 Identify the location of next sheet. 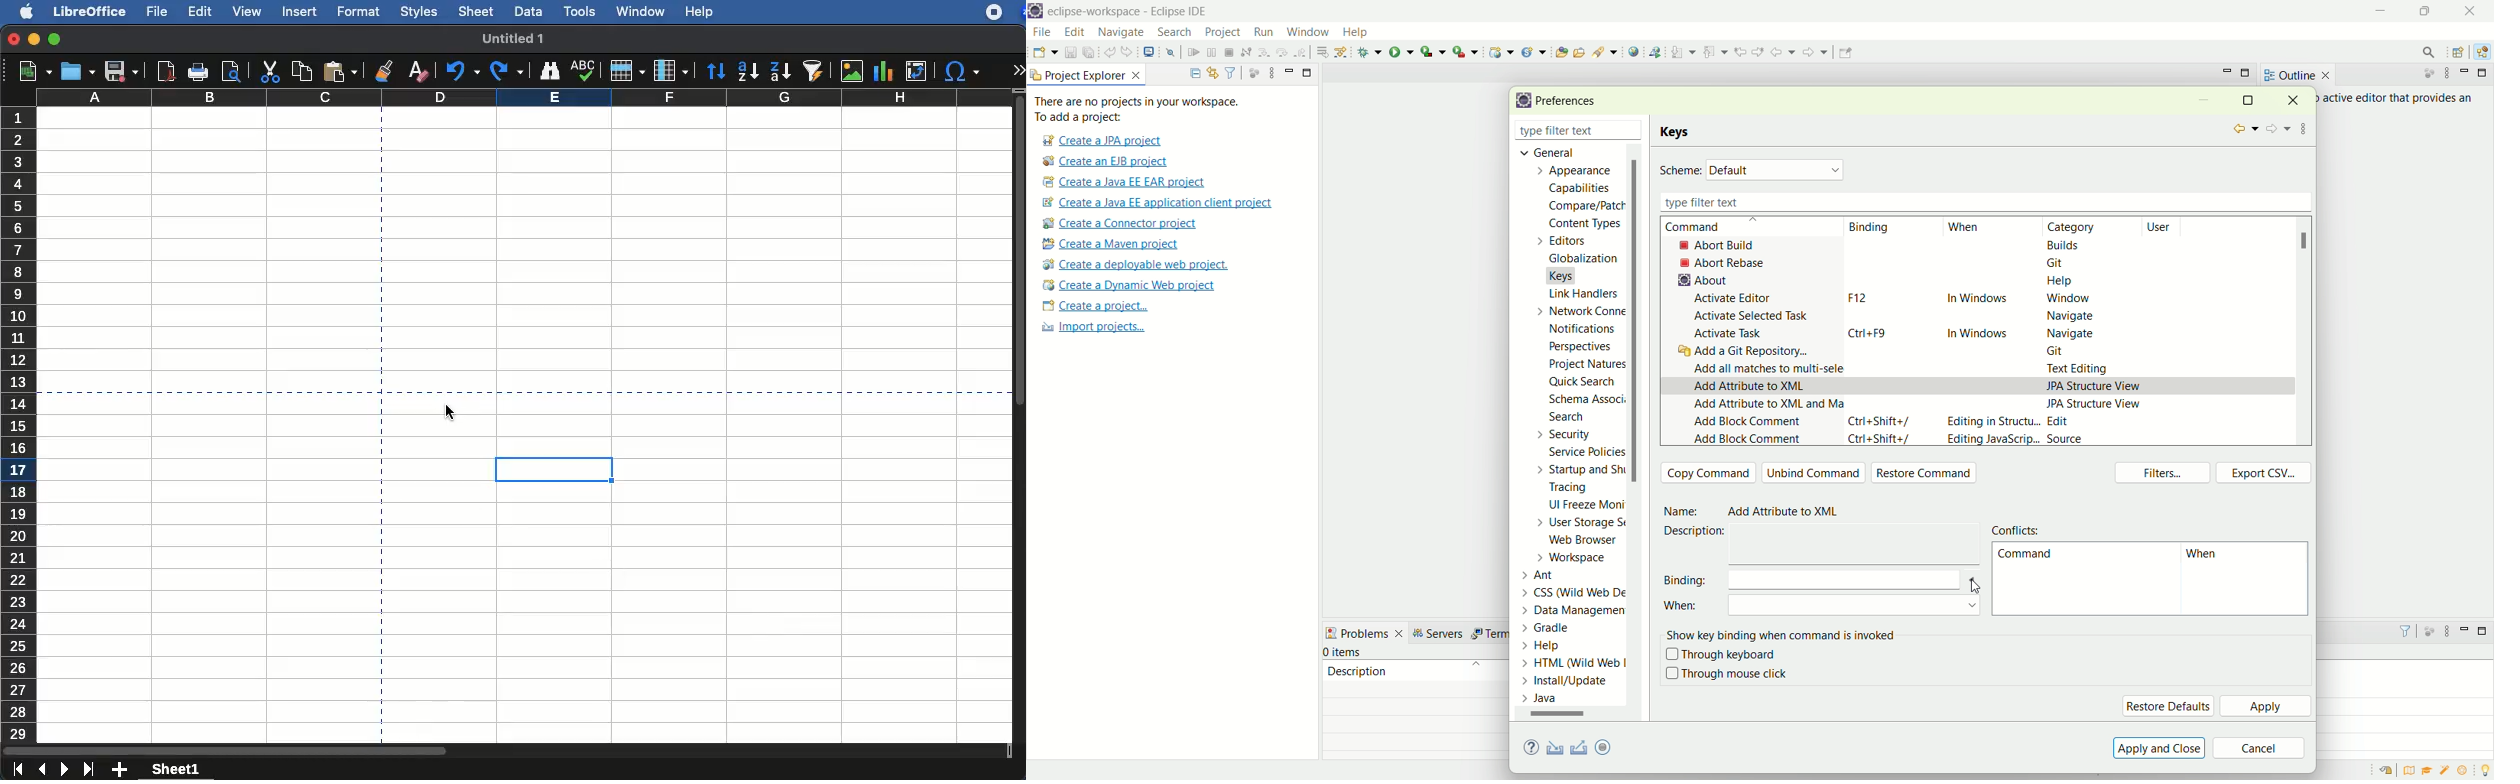
(66, 770).